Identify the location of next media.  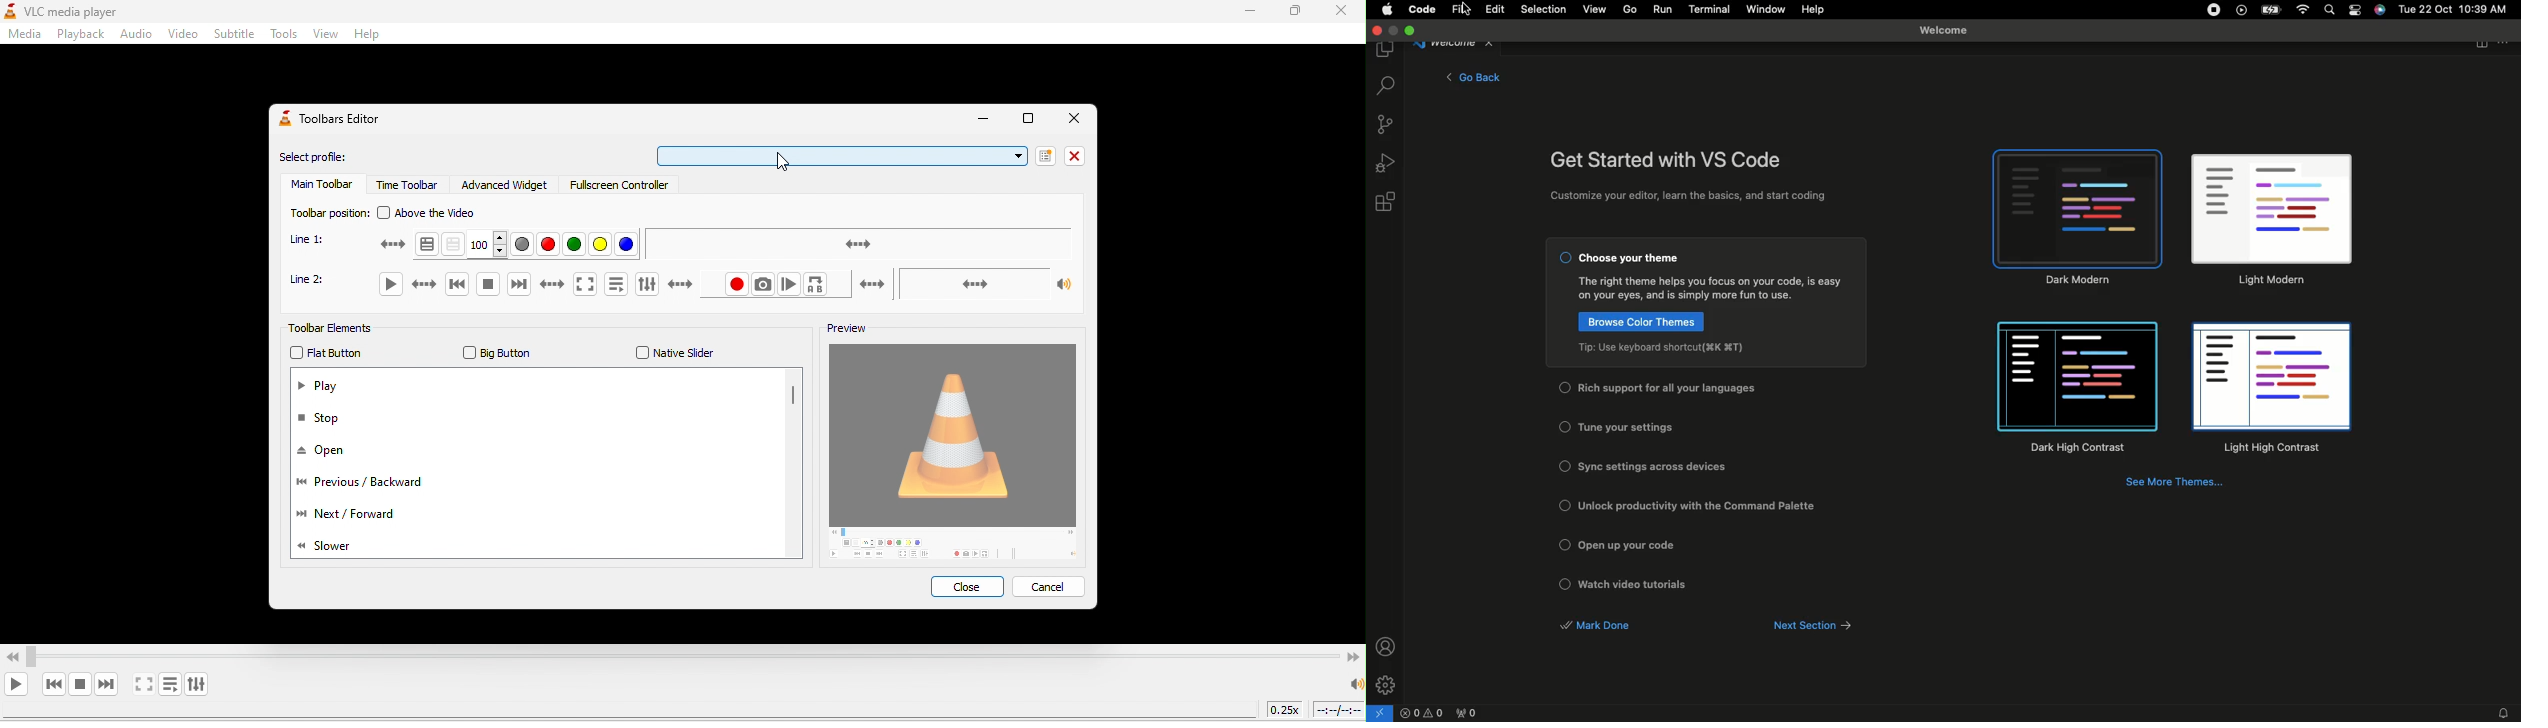
(539, 287).